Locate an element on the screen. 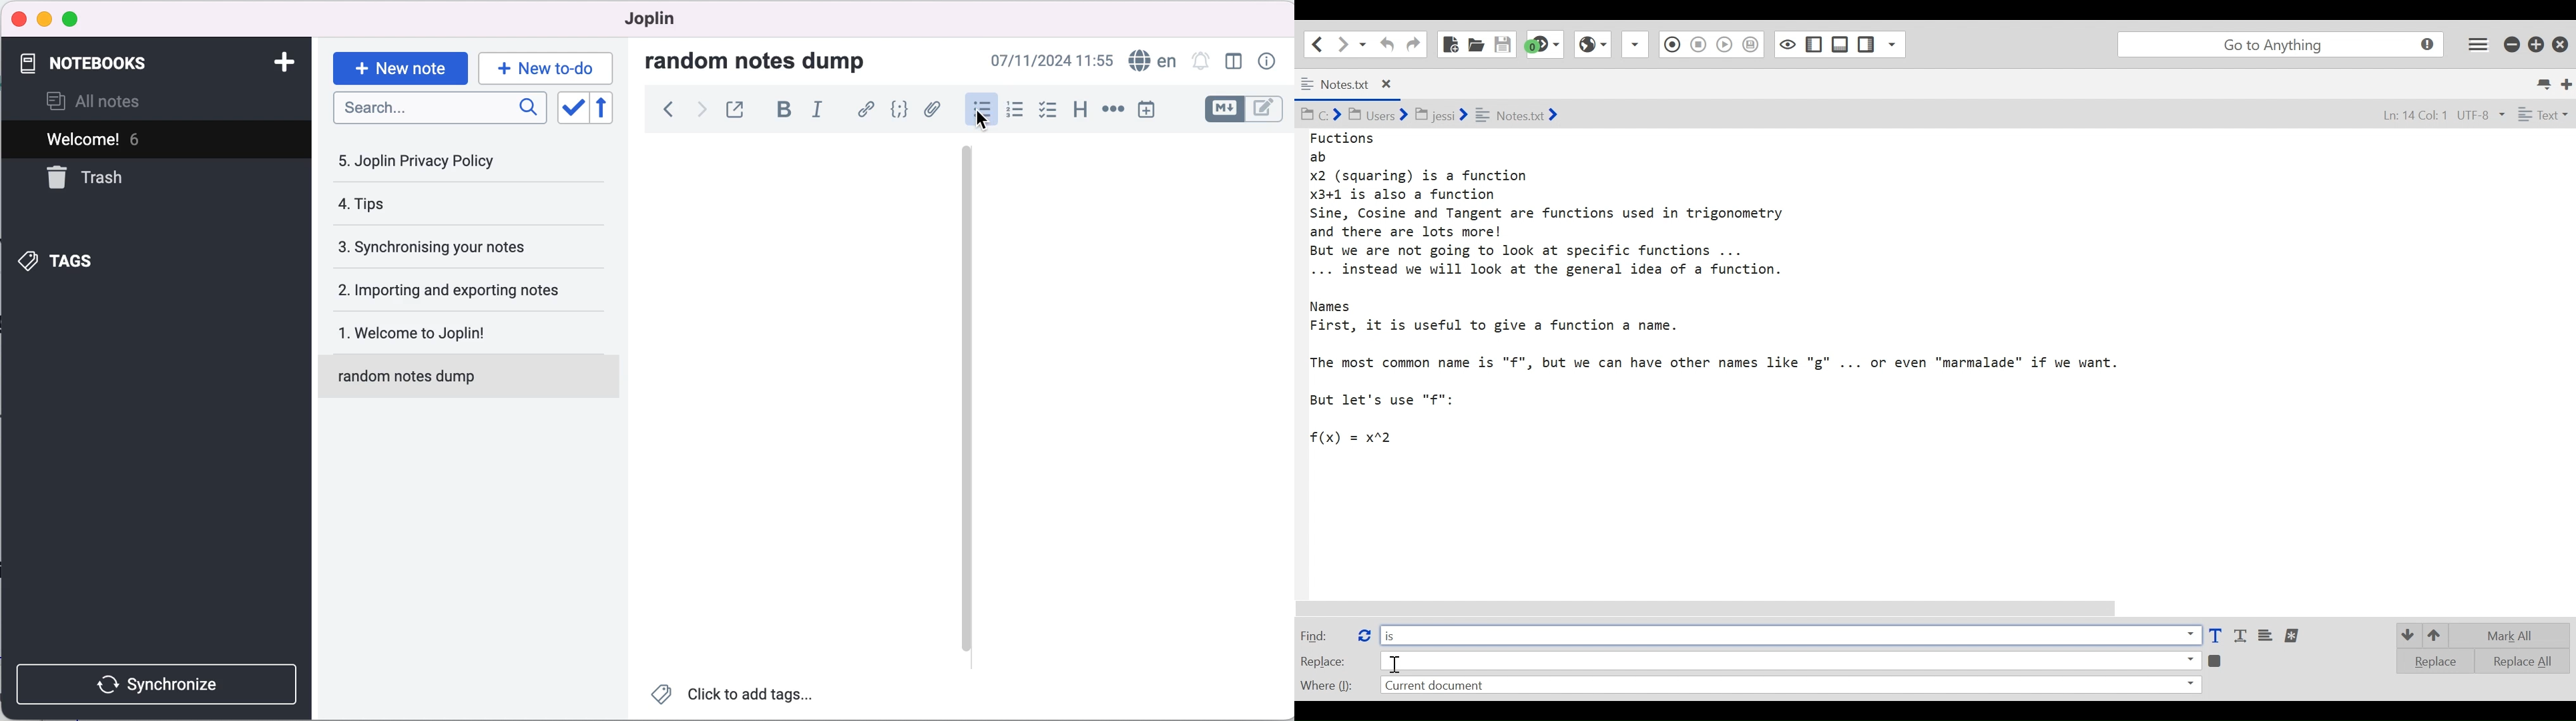 This screenshot has width=2576, height=728. bulleted list is located at coordinates (977, 110).